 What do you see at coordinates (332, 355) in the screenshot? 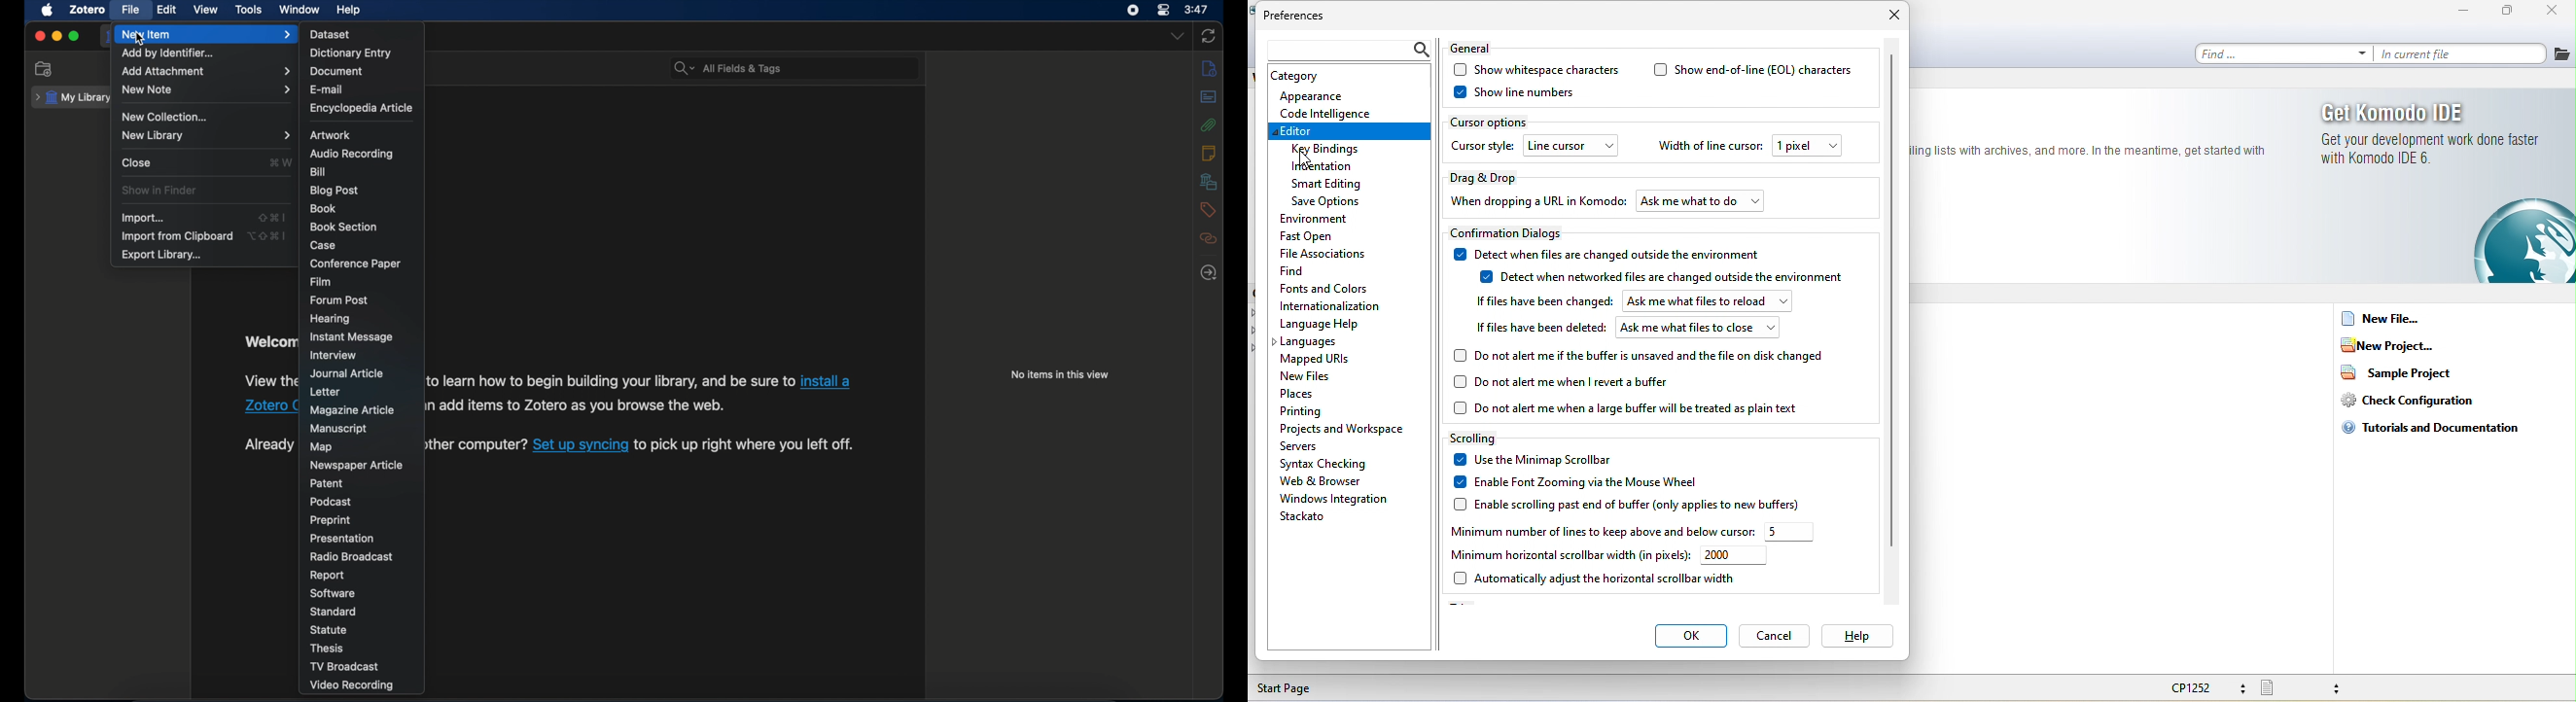
I see `interview` at bounding box center [332, 355].